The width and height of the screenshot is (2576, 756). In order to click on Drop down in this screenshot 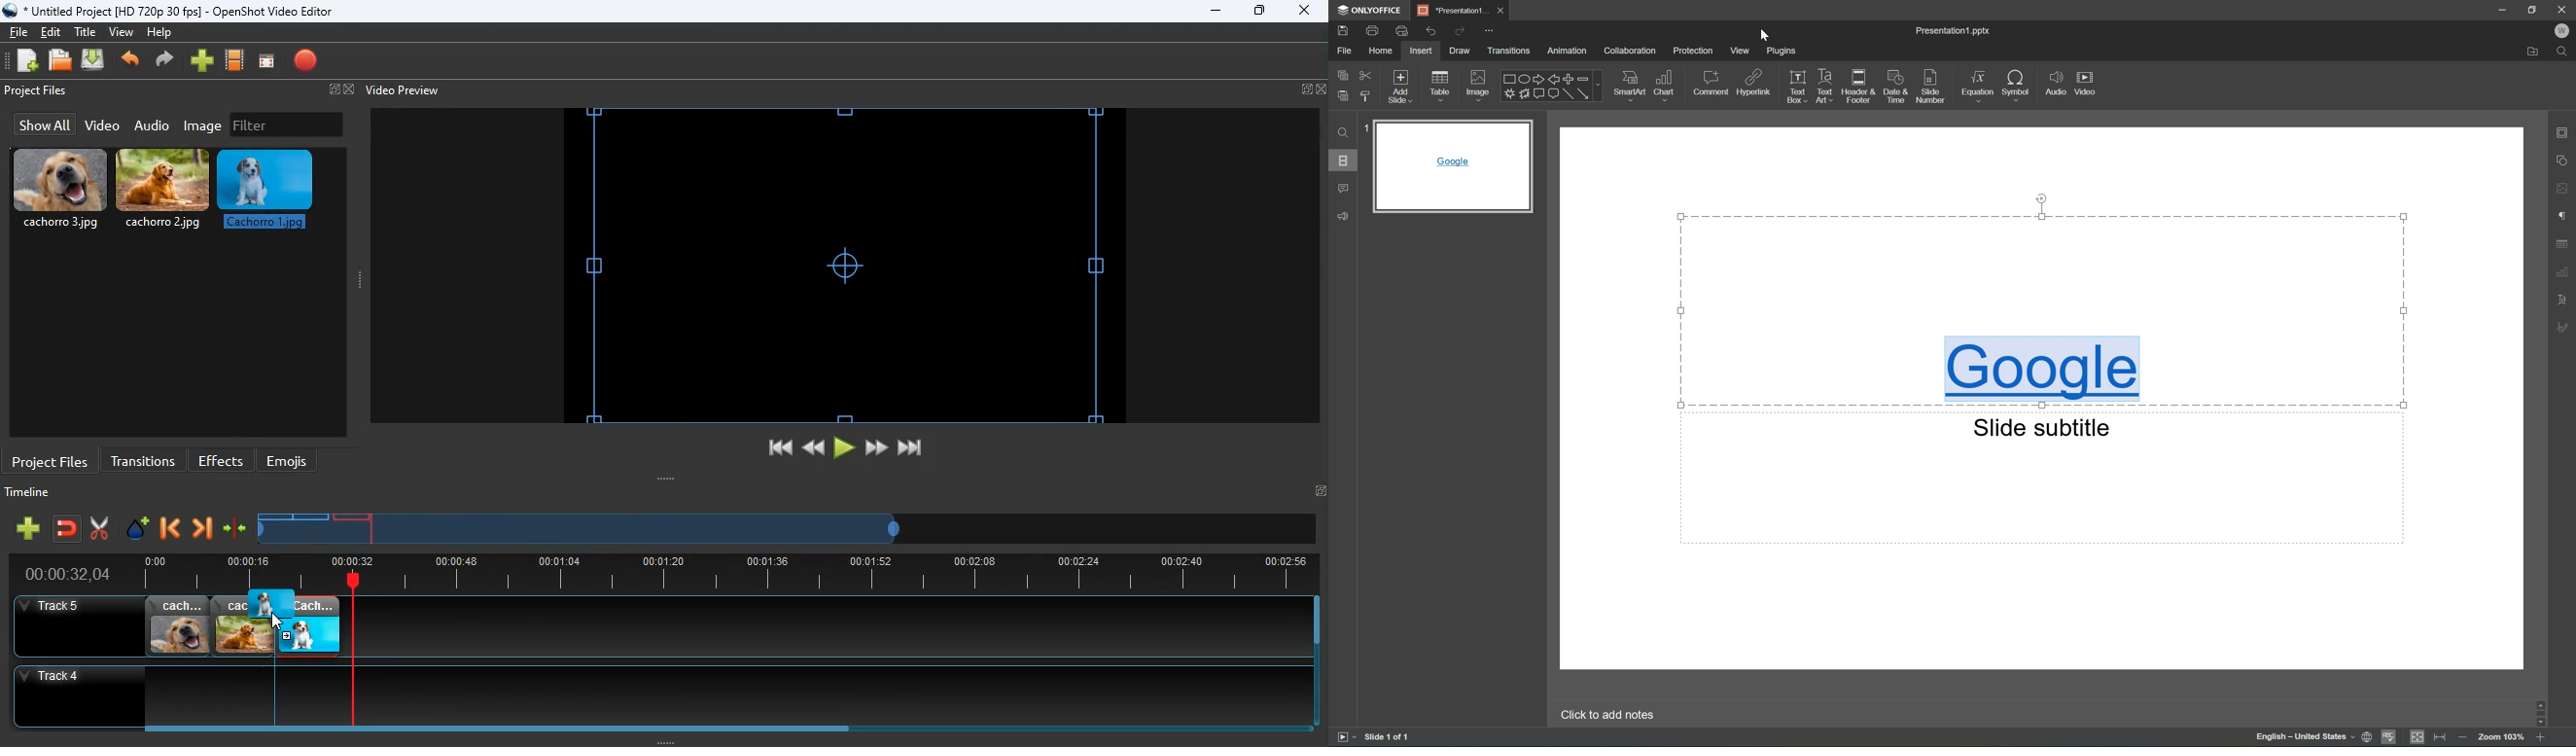, I will do `click(1599, 86)`.